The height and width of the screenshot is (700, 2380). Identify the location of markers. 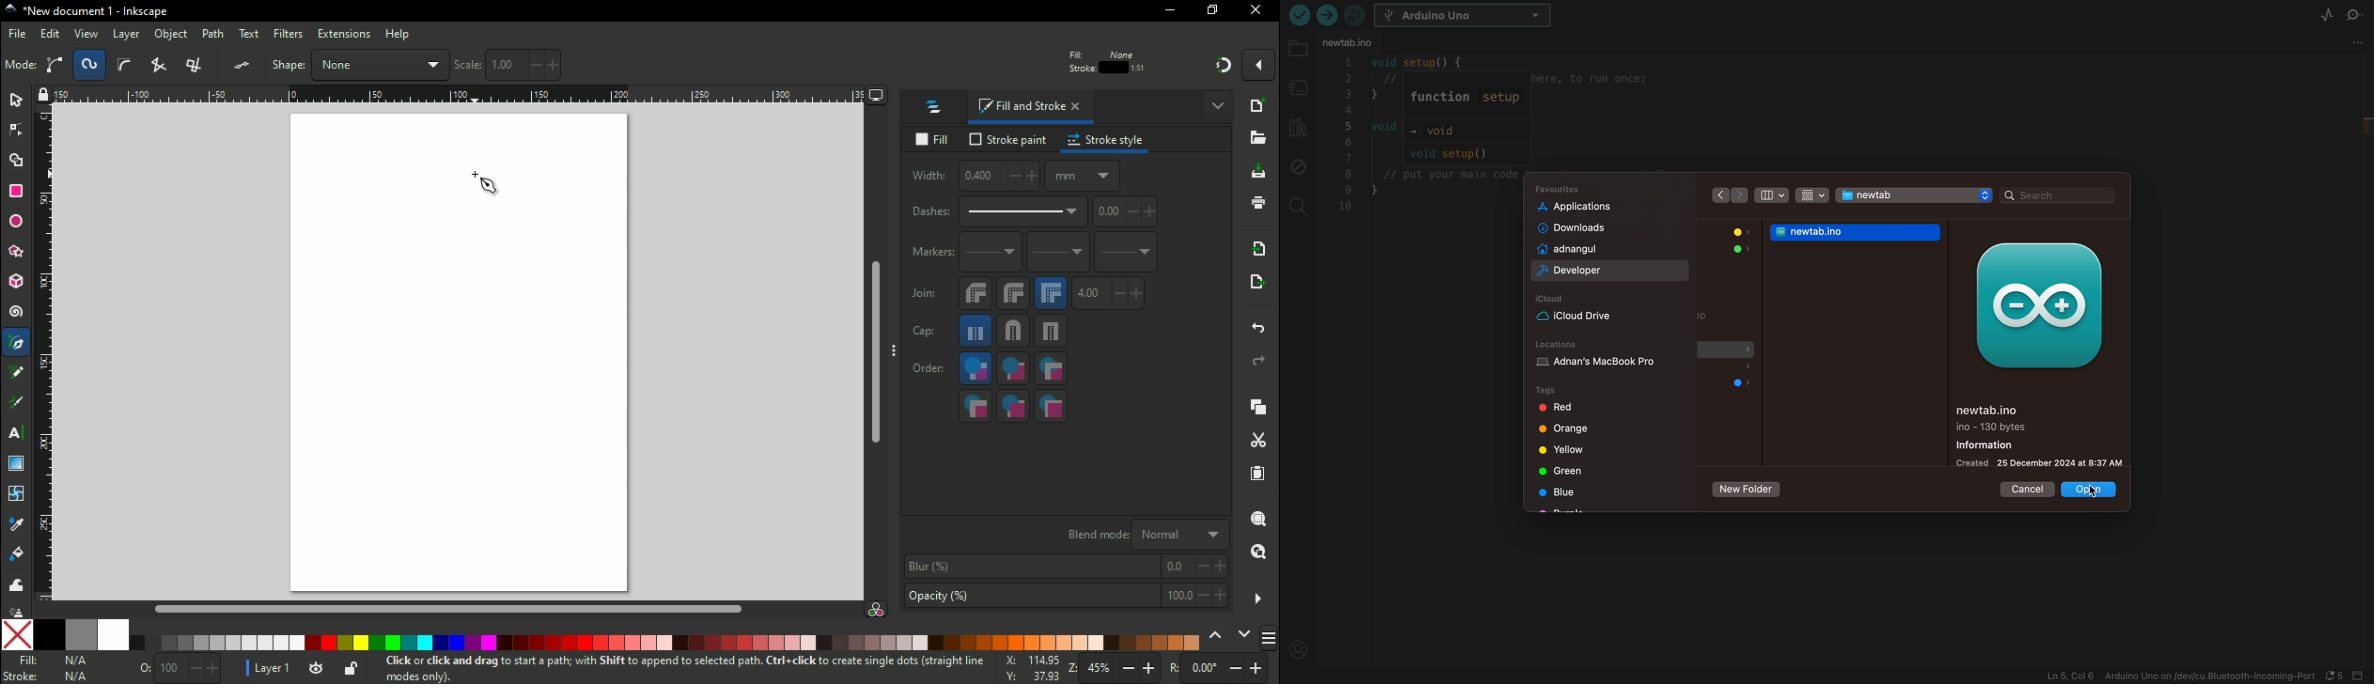
(932, 256).